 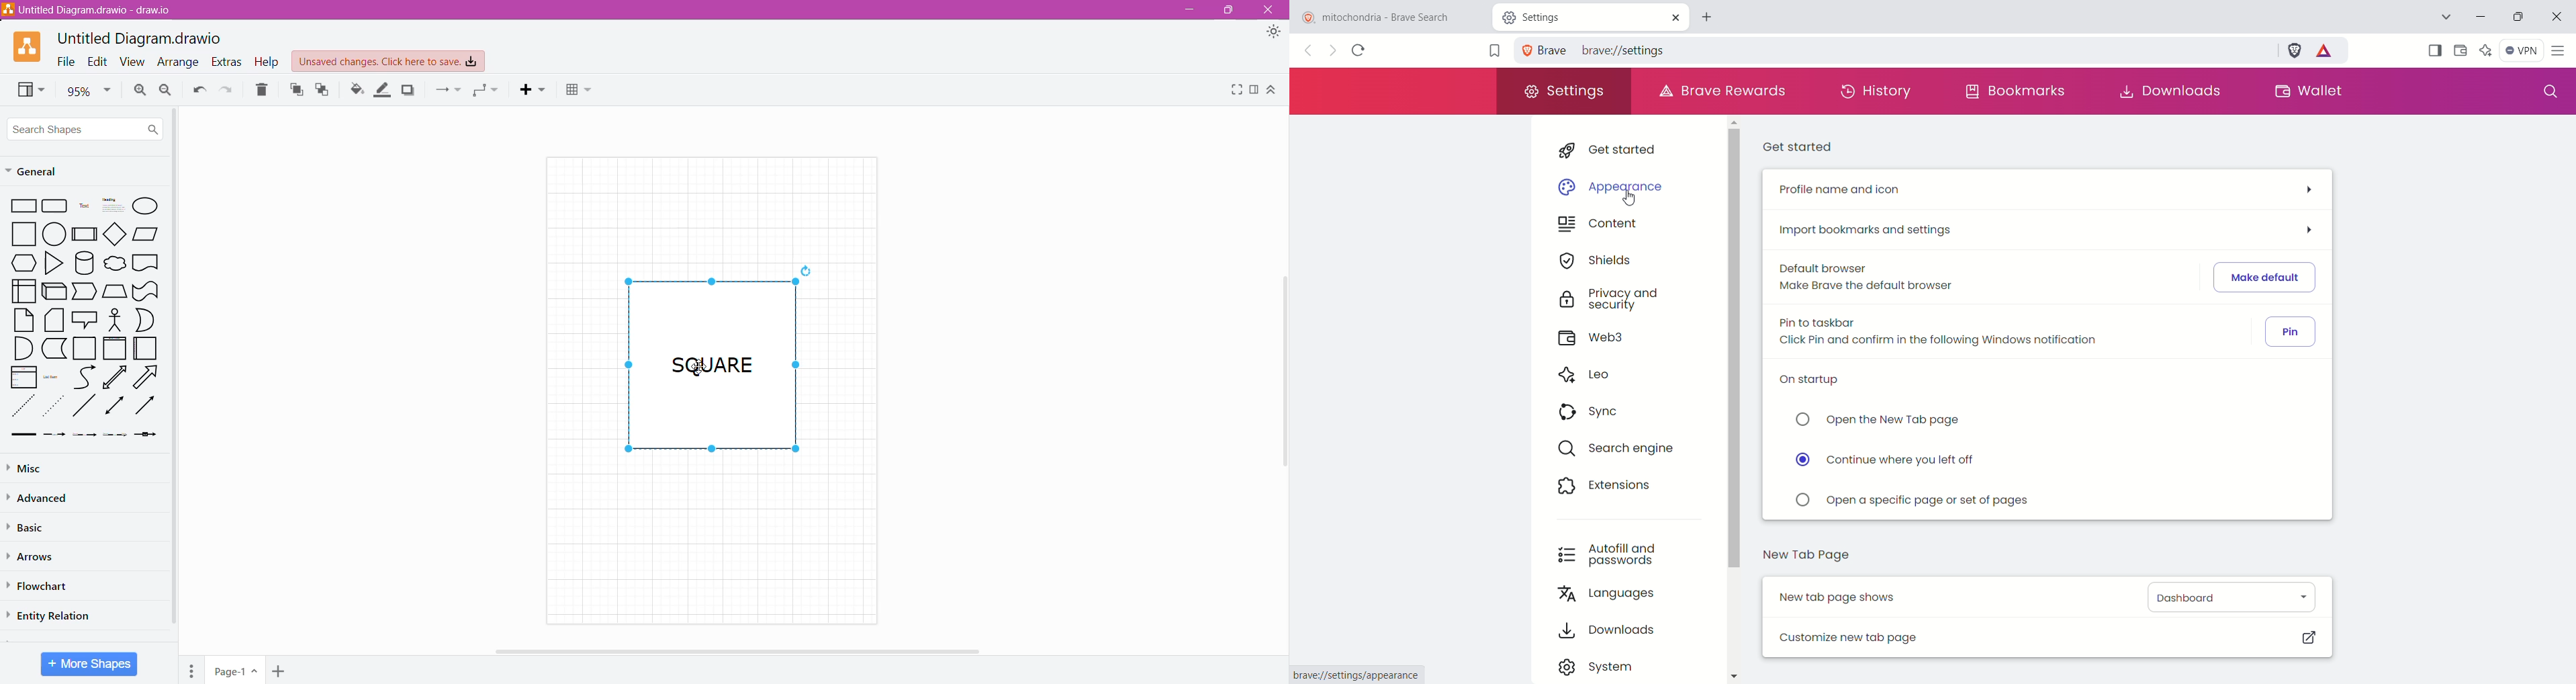 I want to click on Double Arrow, so click(x=113, y=407).